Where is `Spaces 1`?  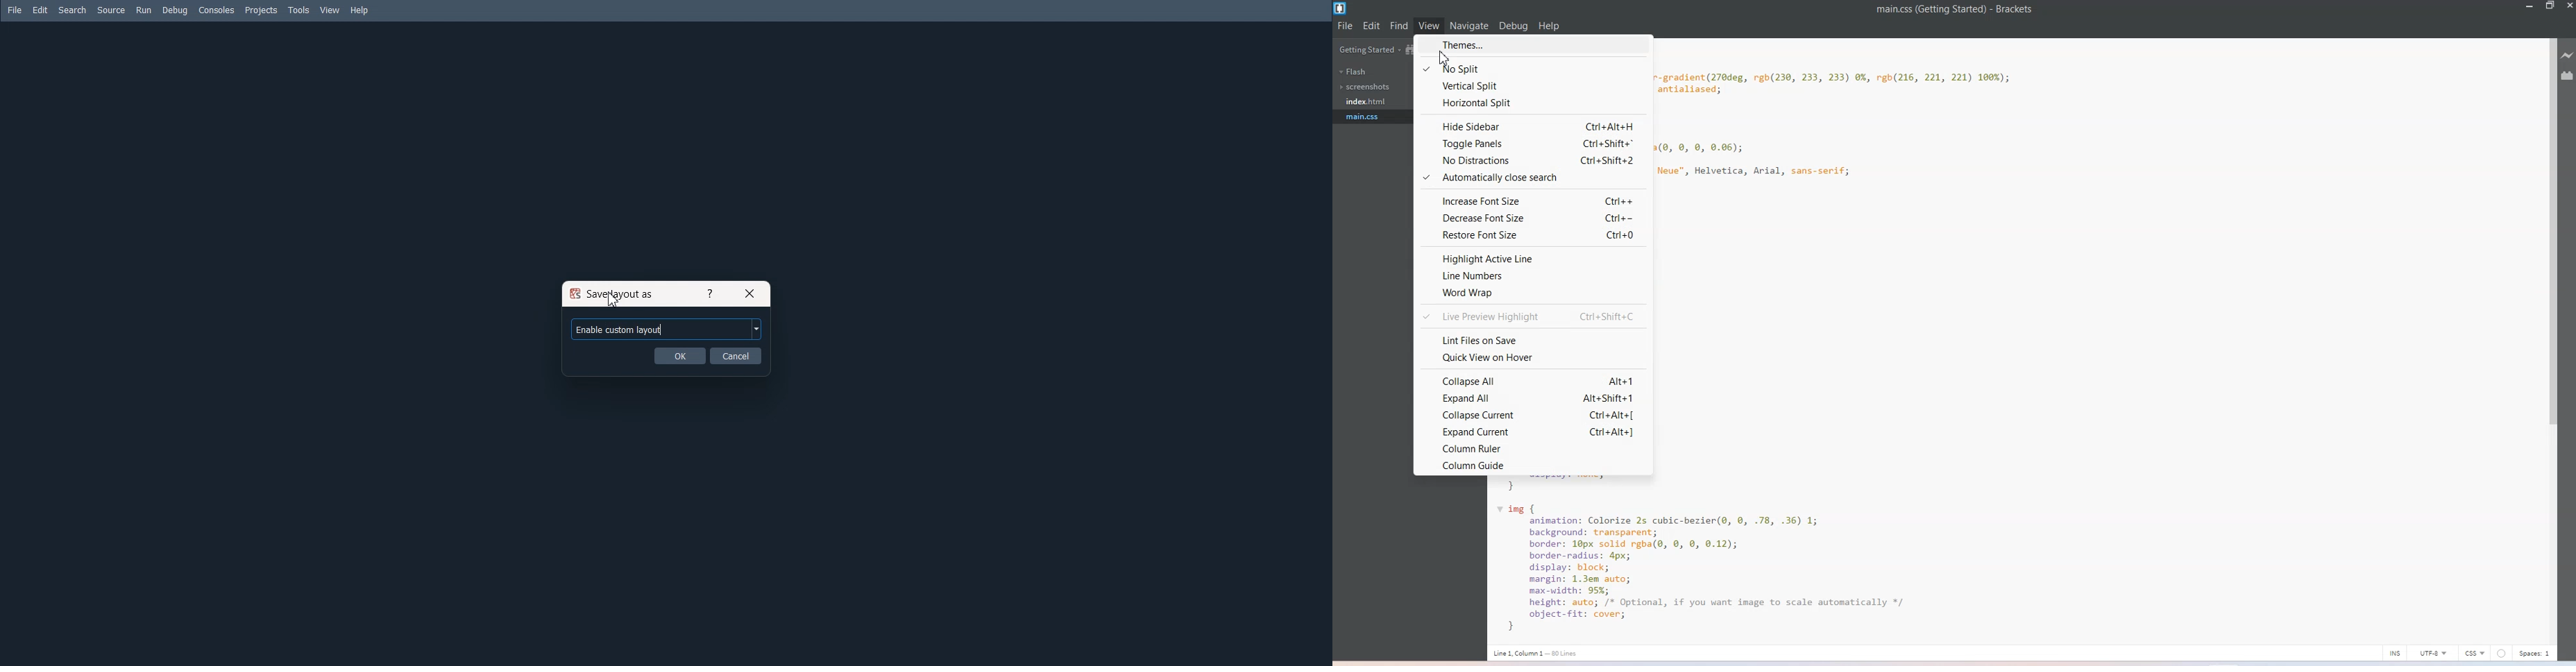 Spaces 1 is located at coordinates (2537, 653).